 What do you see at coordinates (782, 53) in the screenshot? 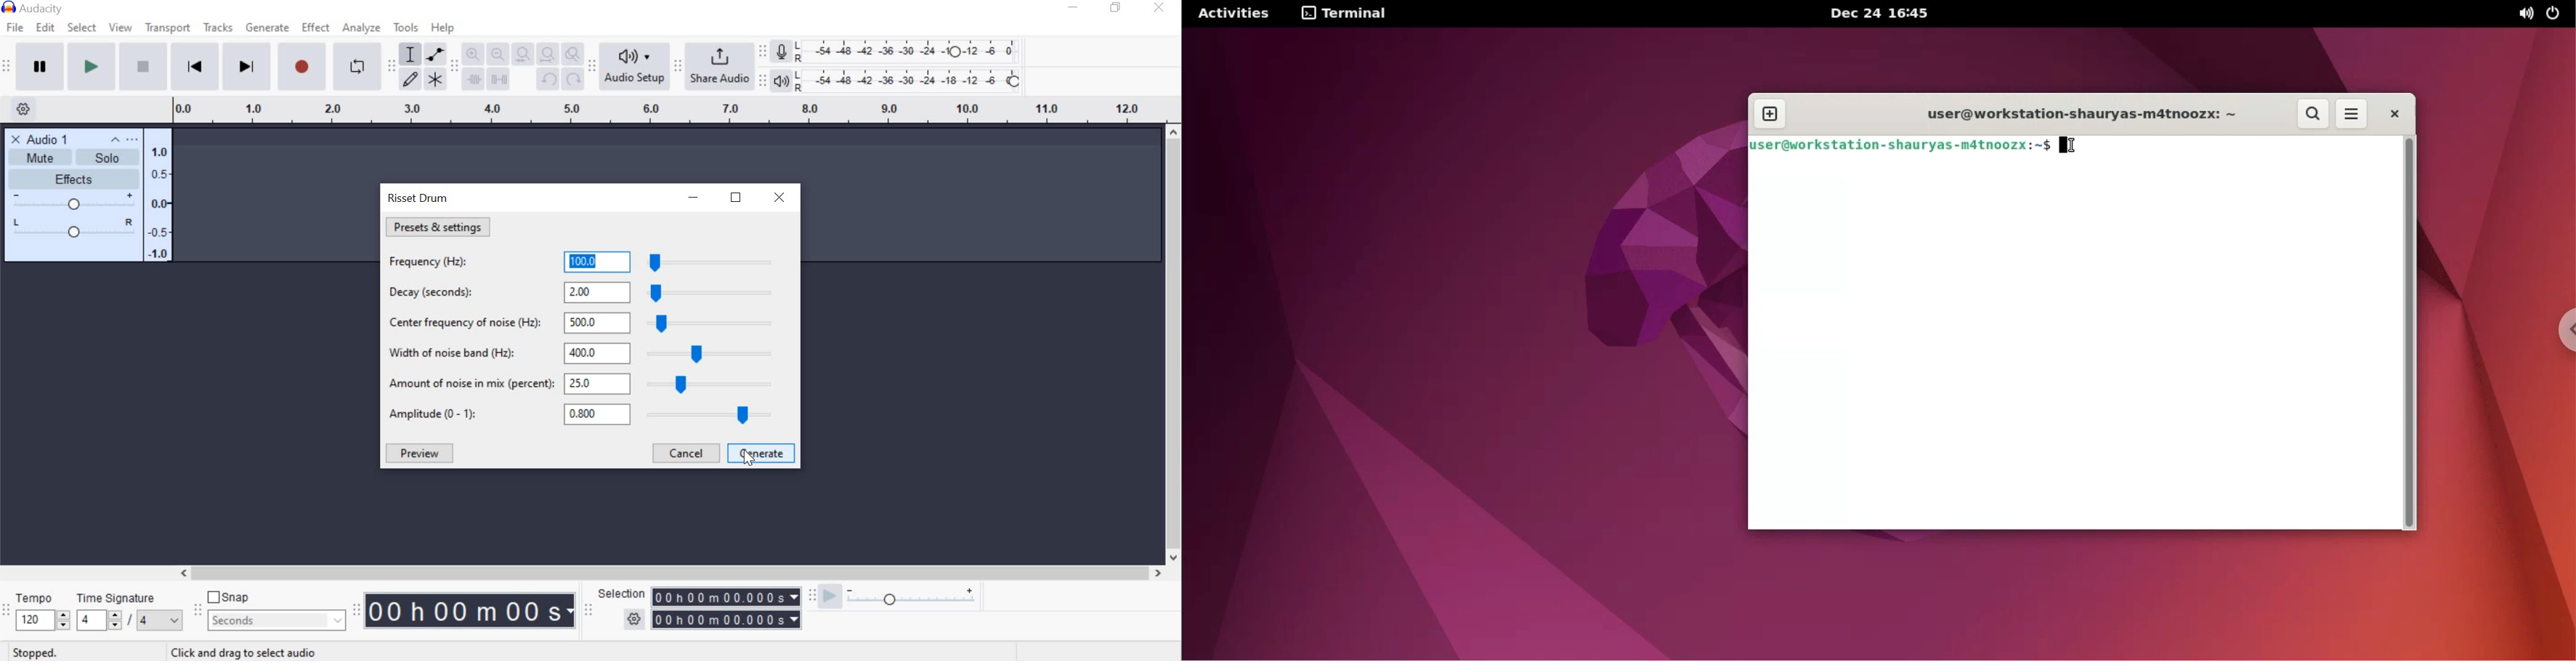
I see `Record Meter` at bounding box center [782, 53].